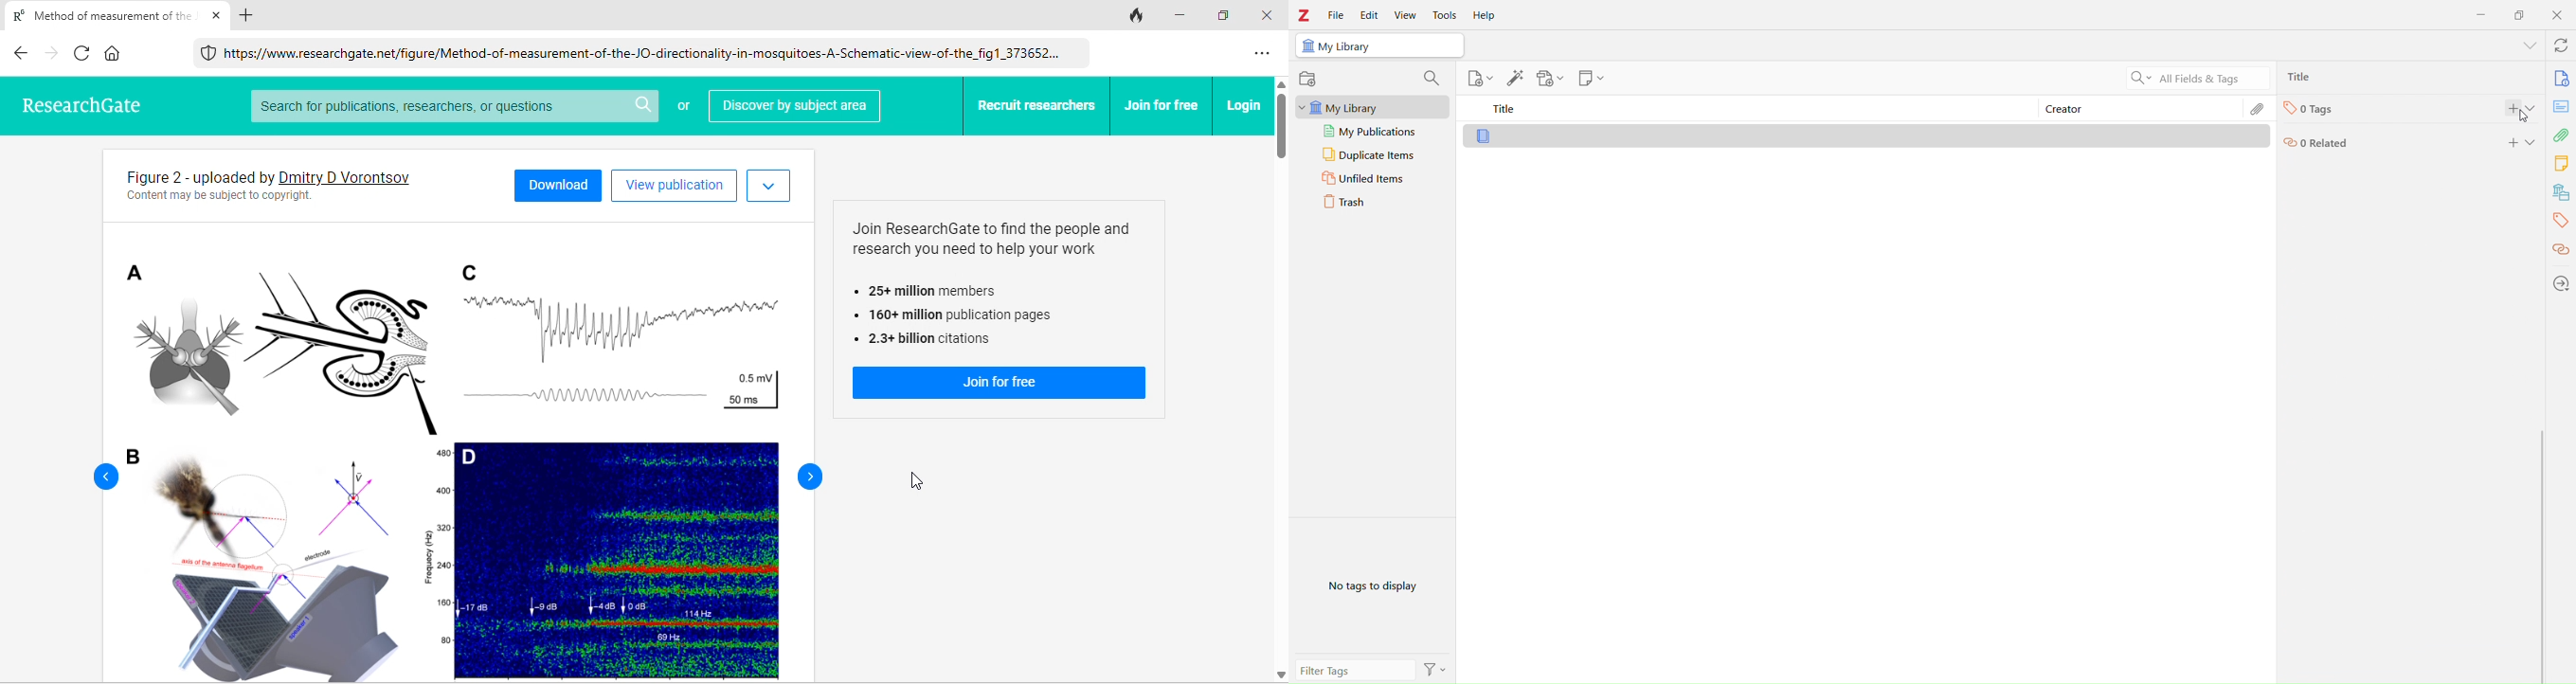  Describe the element at coordinates (2511, 144) in the screenshot. I see `add` at that location.